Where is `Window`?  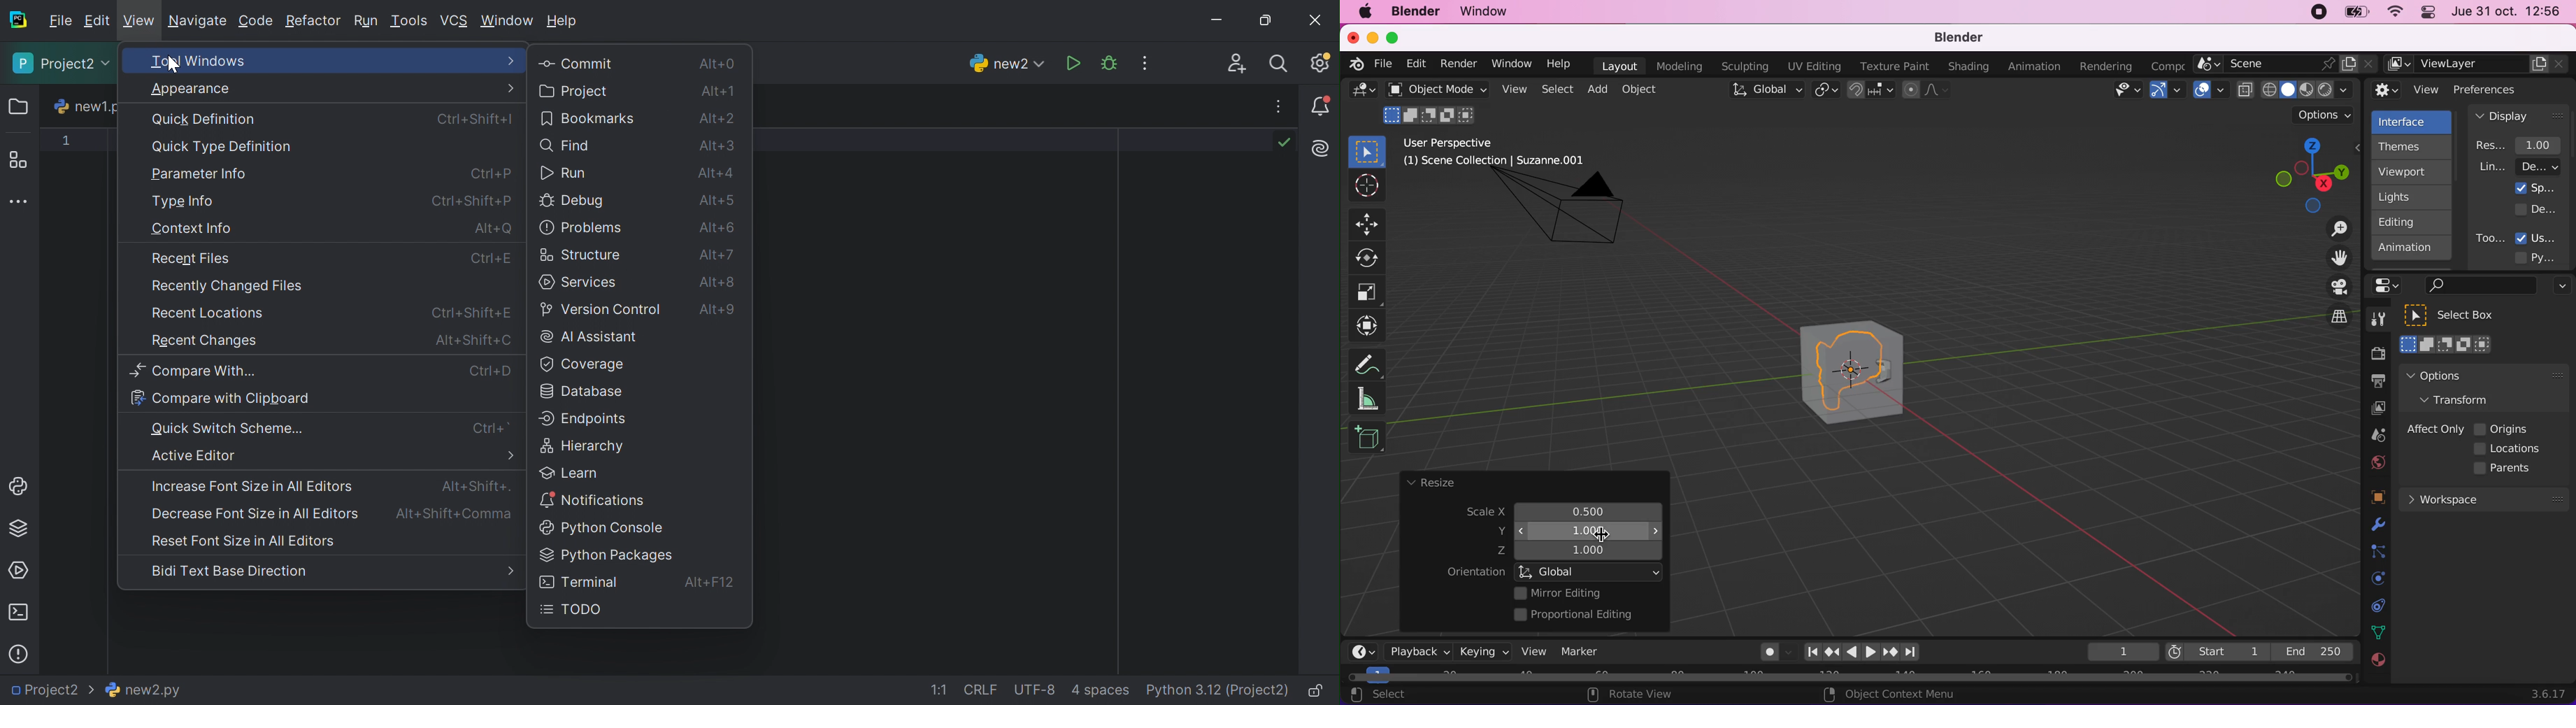 Window is located at coordinates (508, 22).